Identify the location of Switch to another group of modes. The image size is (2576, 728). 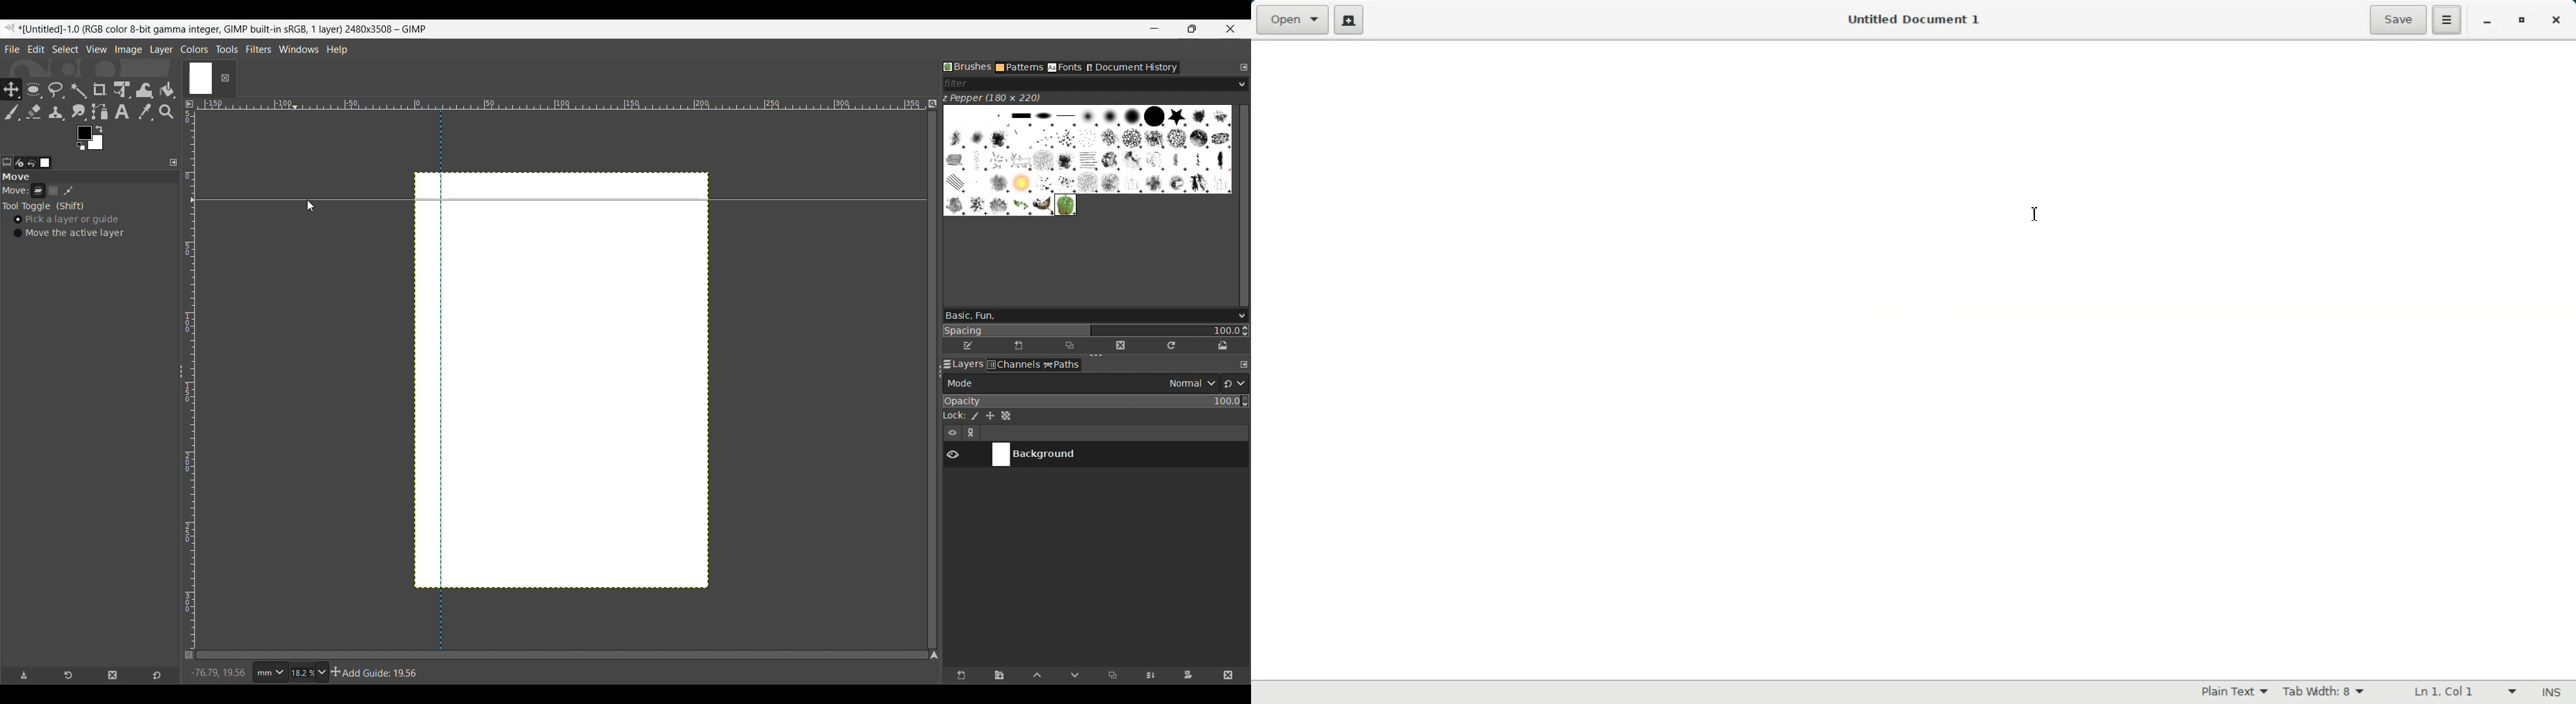
(1234, 383).